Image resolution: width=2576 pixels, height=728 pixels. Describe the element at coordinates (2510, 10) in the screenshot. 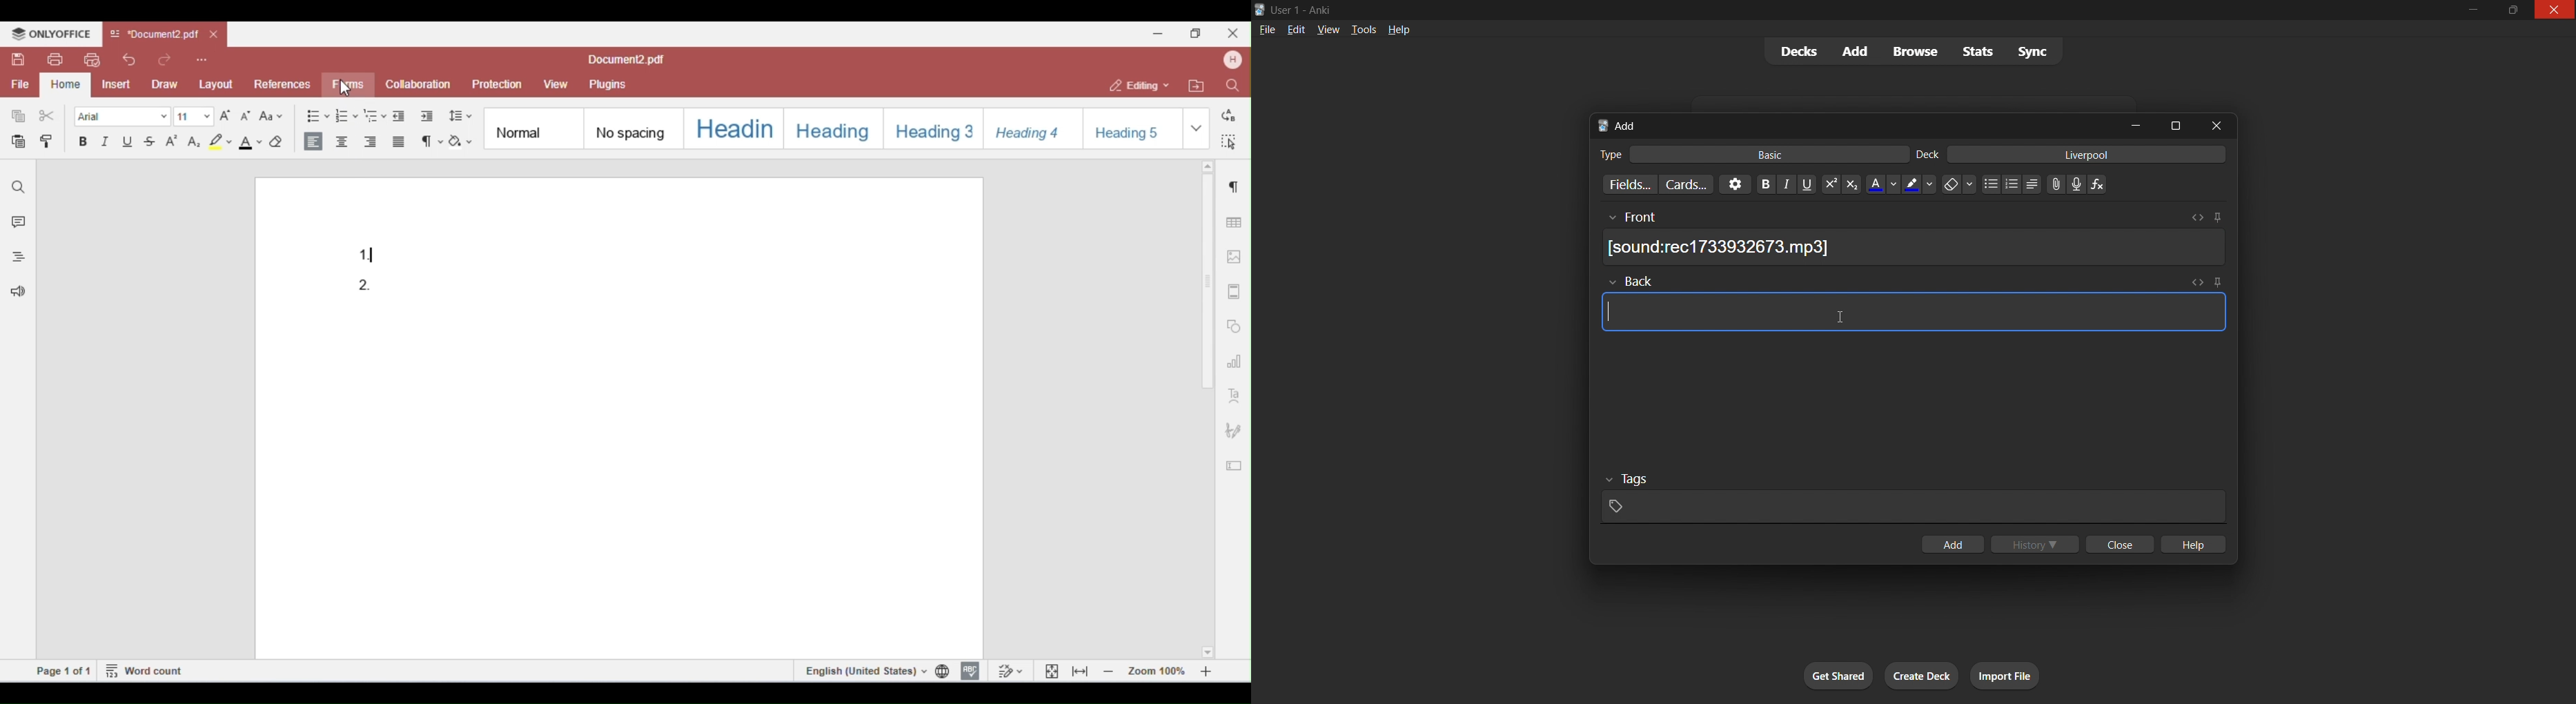

I see `maximize/restore` at that location.